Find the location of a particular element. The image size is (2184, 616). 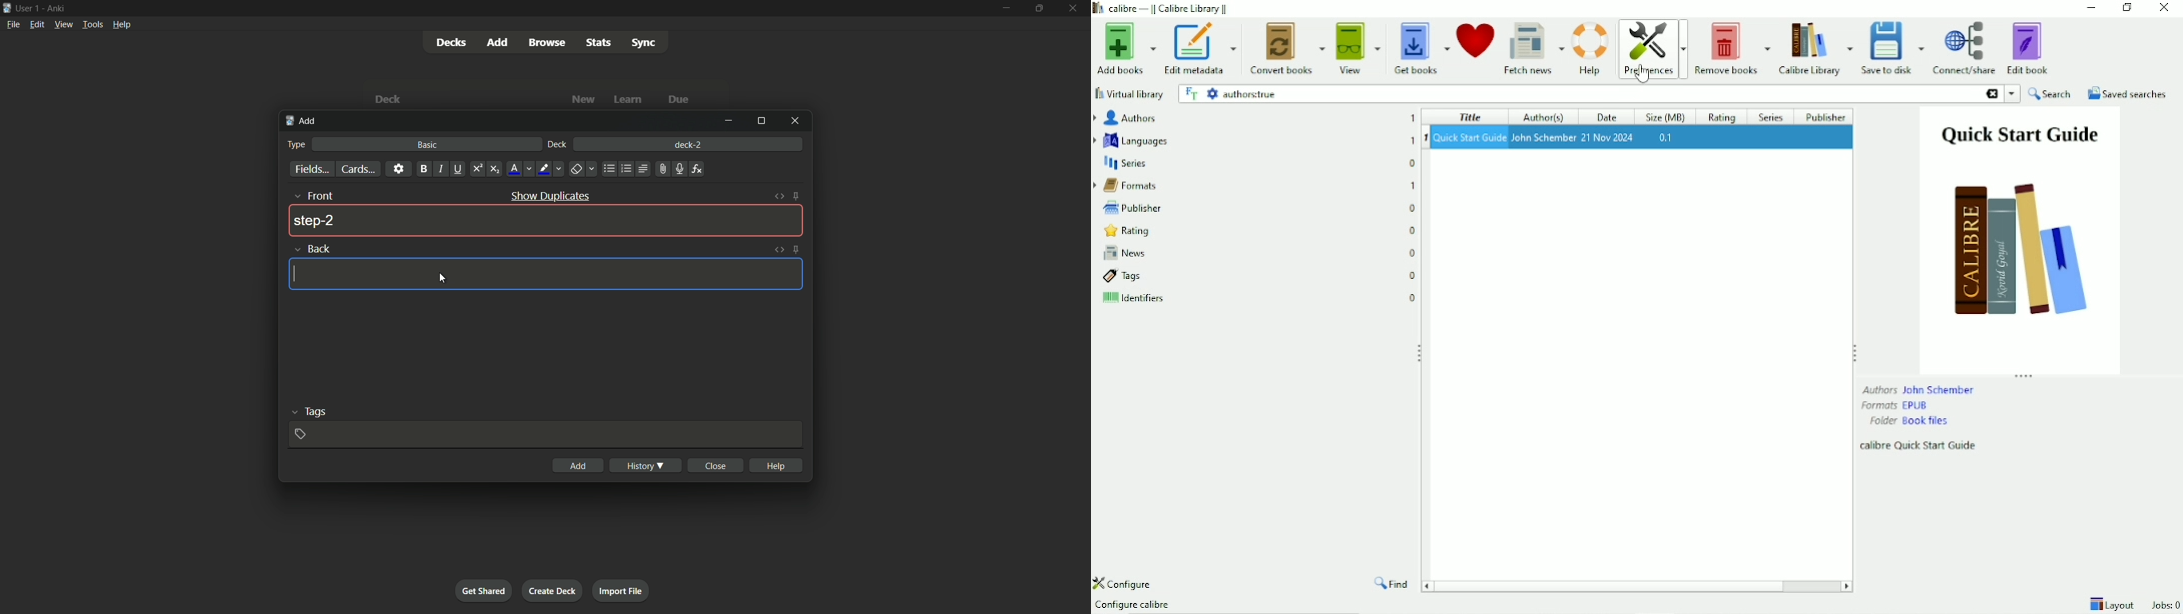

step-2 is located at coordinates (315, 221).